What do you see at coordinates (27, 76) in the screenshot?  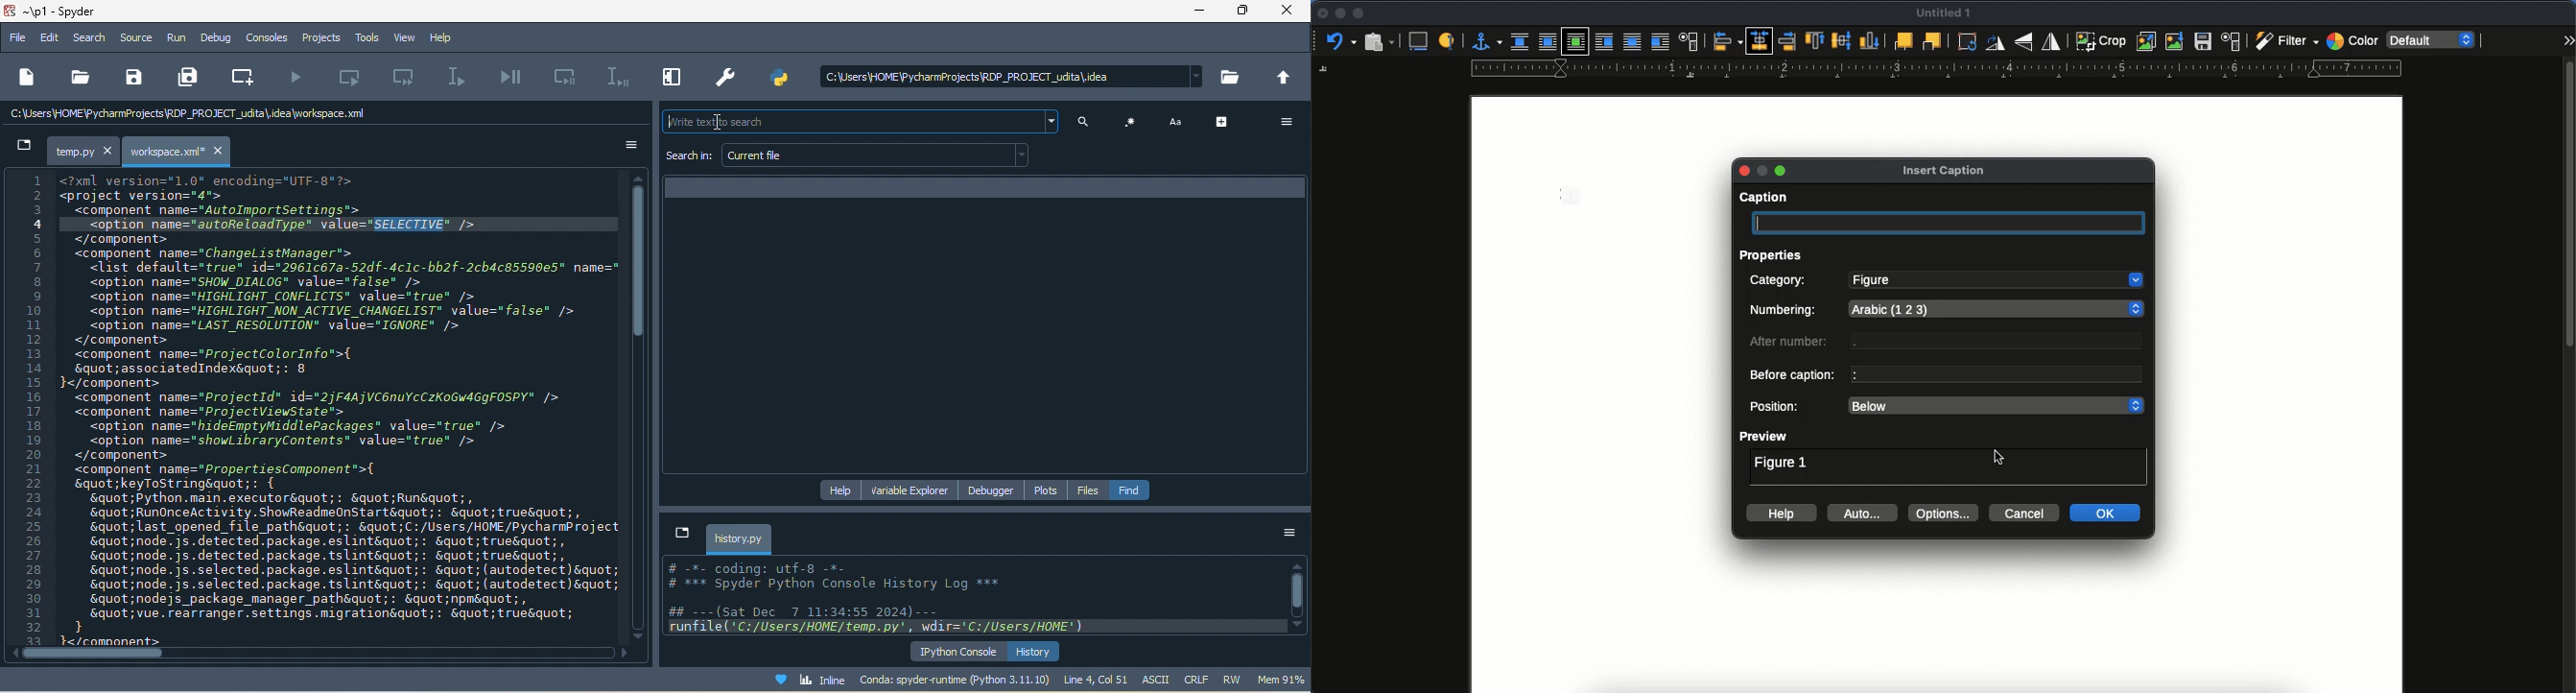 I see `new` at bounding box center [27, 76].